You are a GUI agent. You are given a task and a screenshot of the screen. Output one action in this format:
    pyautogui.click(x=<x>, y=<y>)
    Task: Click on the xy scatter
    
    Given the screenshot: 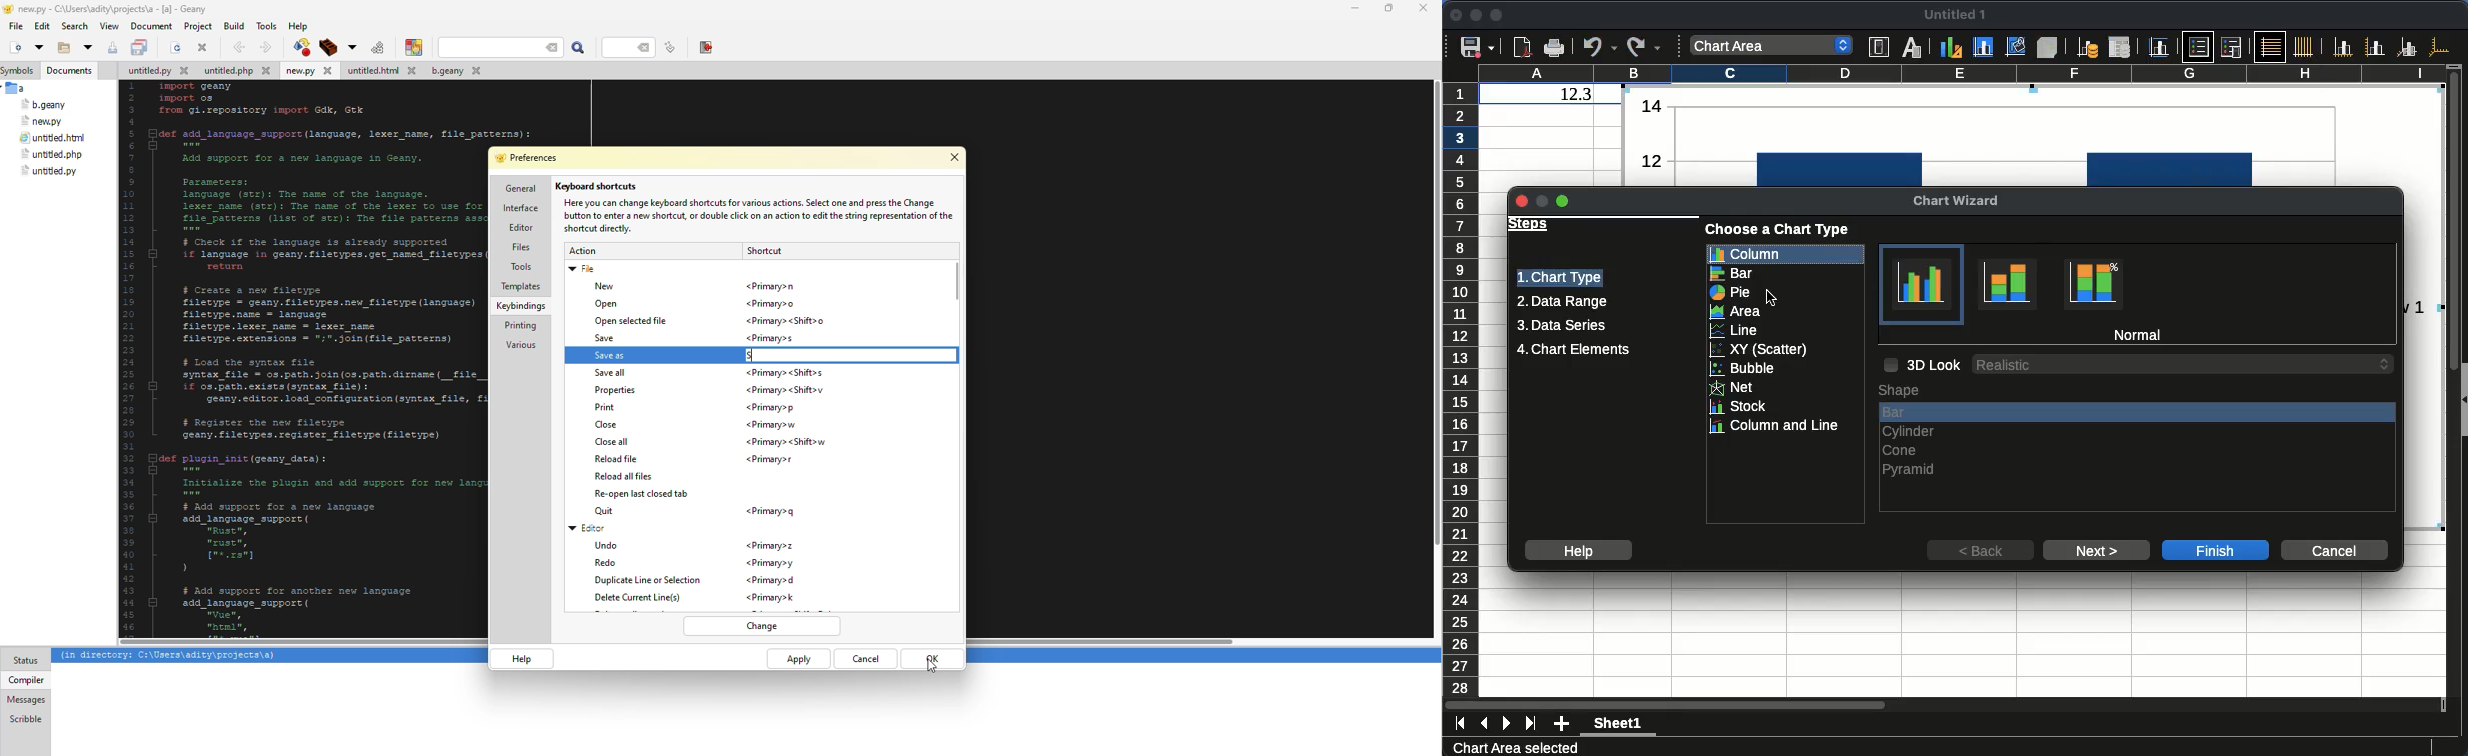 What is the action you would take?
    pyautogui.click(x=1785, y=349)
    